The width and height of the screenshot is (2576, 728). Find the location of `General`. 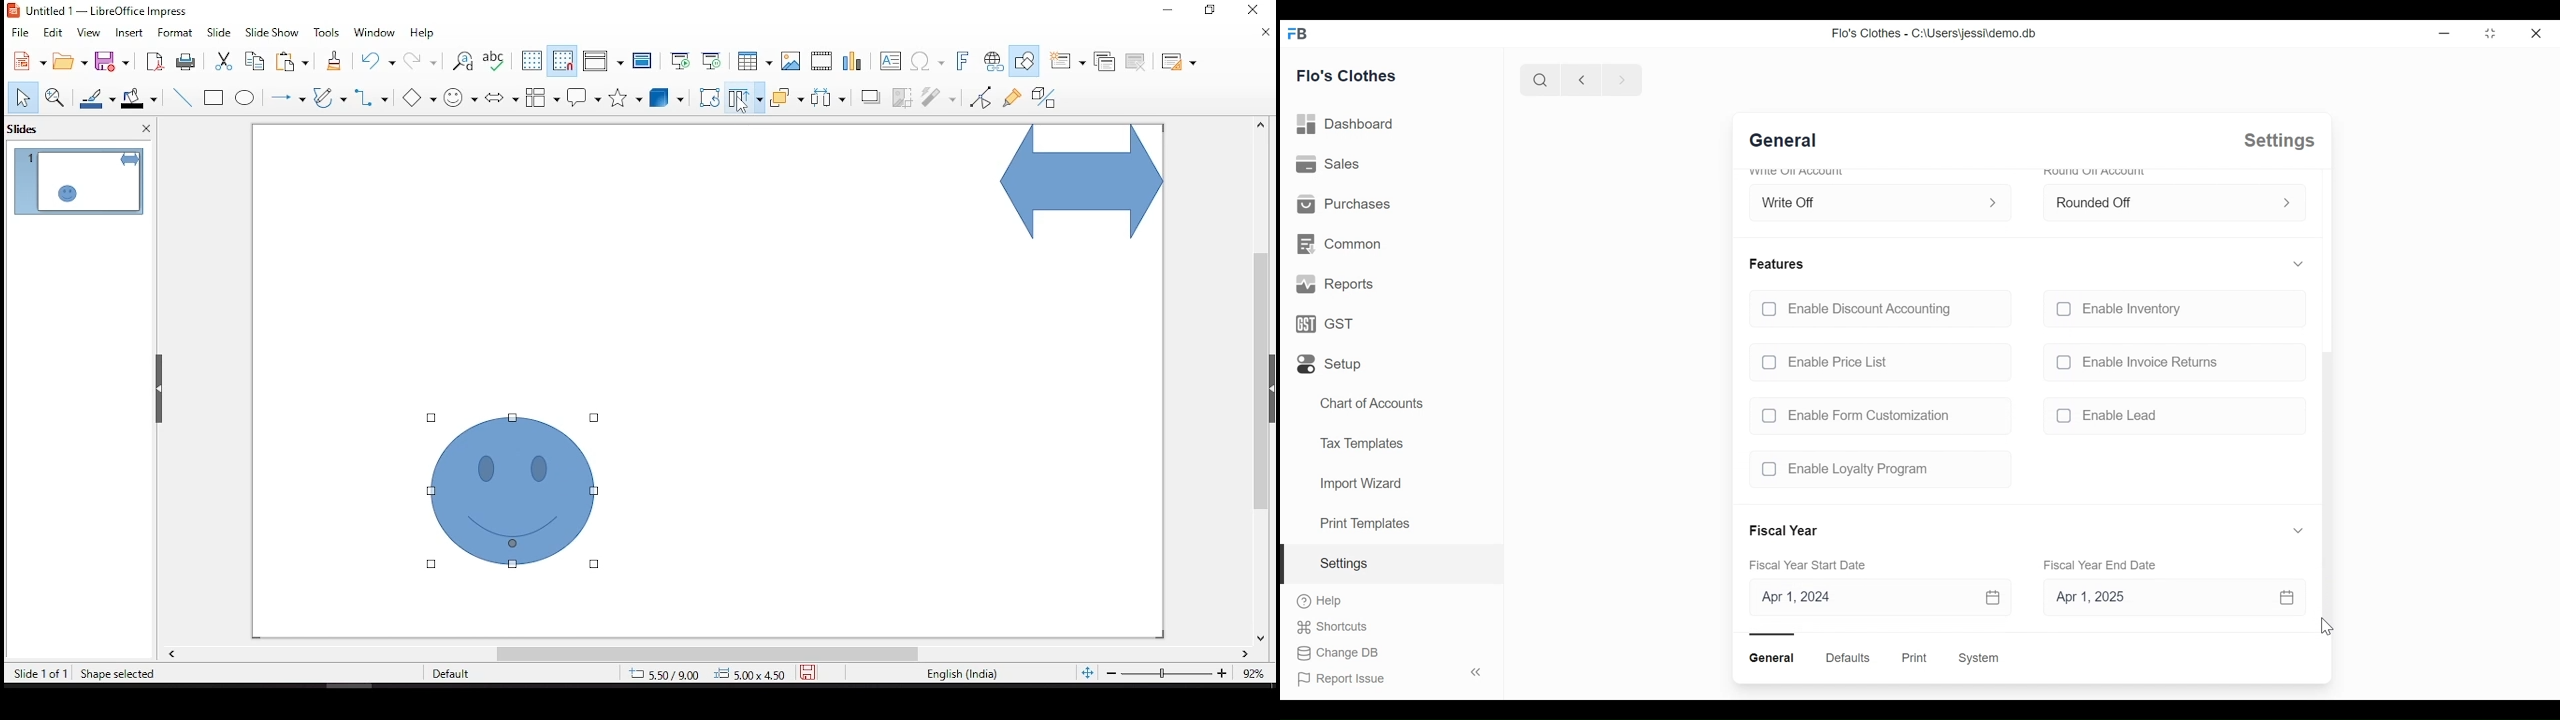

General is located at coordinates (1790, 142).